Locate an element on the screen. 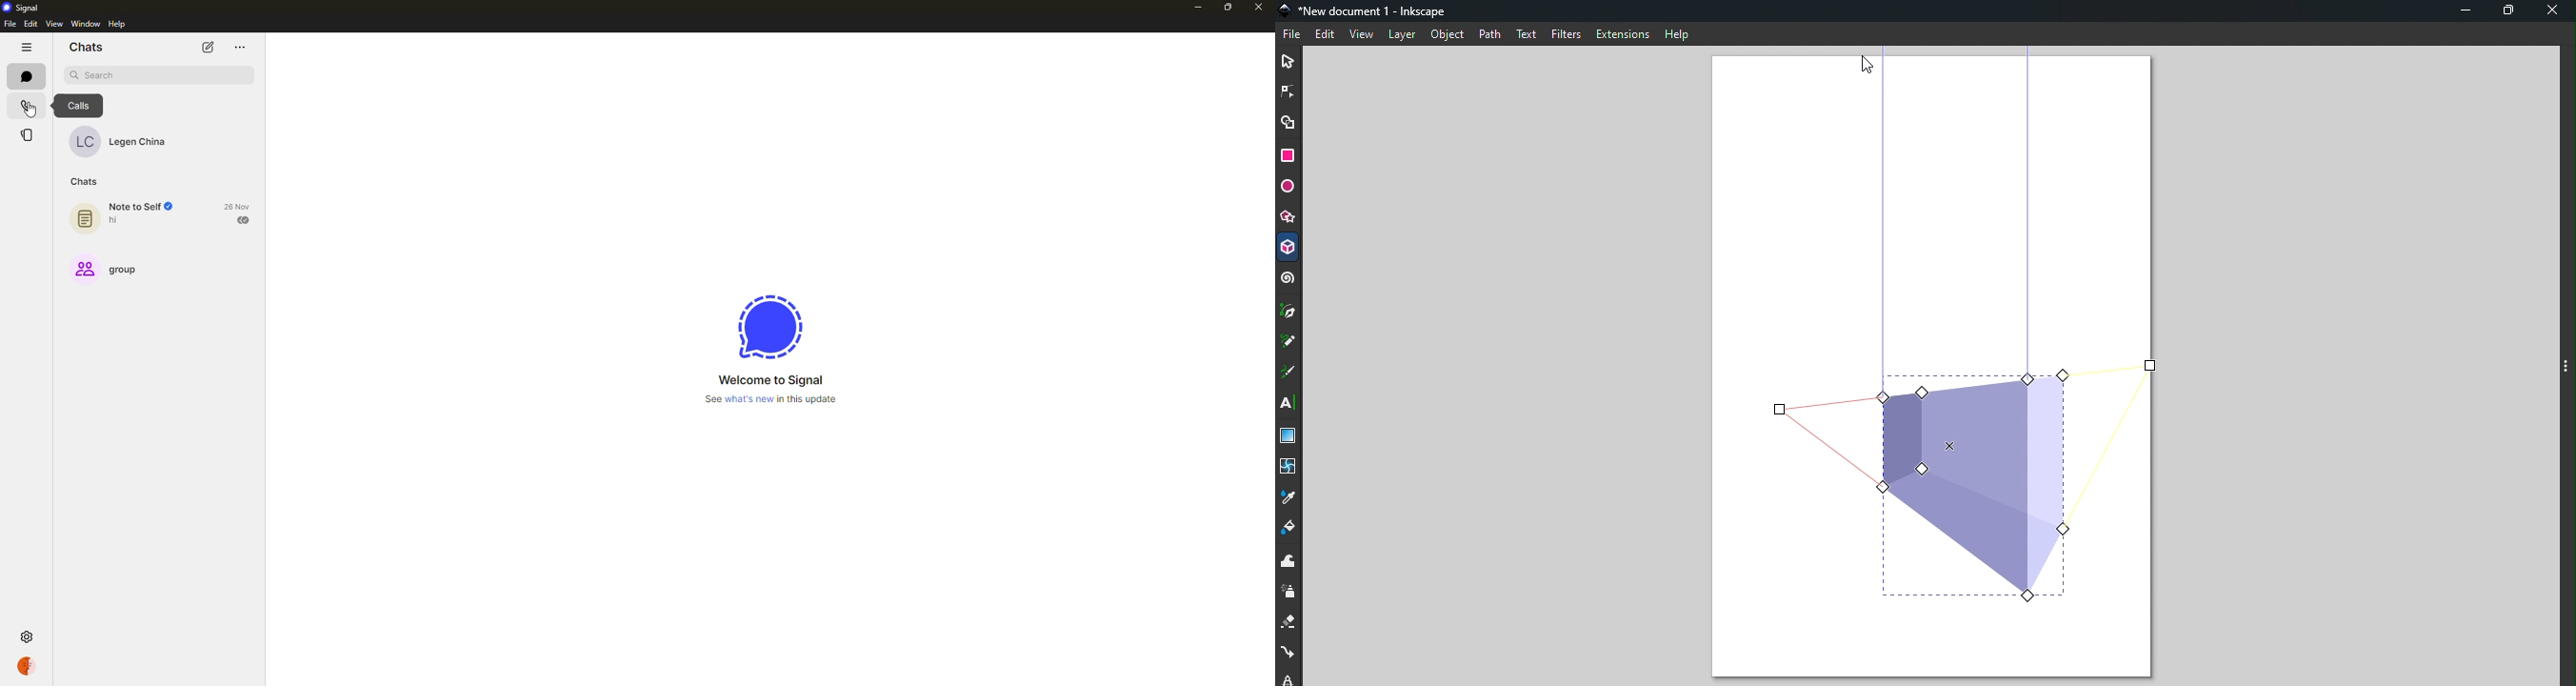 Image resolution: width=2576 pixels, height=700 pixels. Paint bucket tool is located at coordinates (1288, 529).